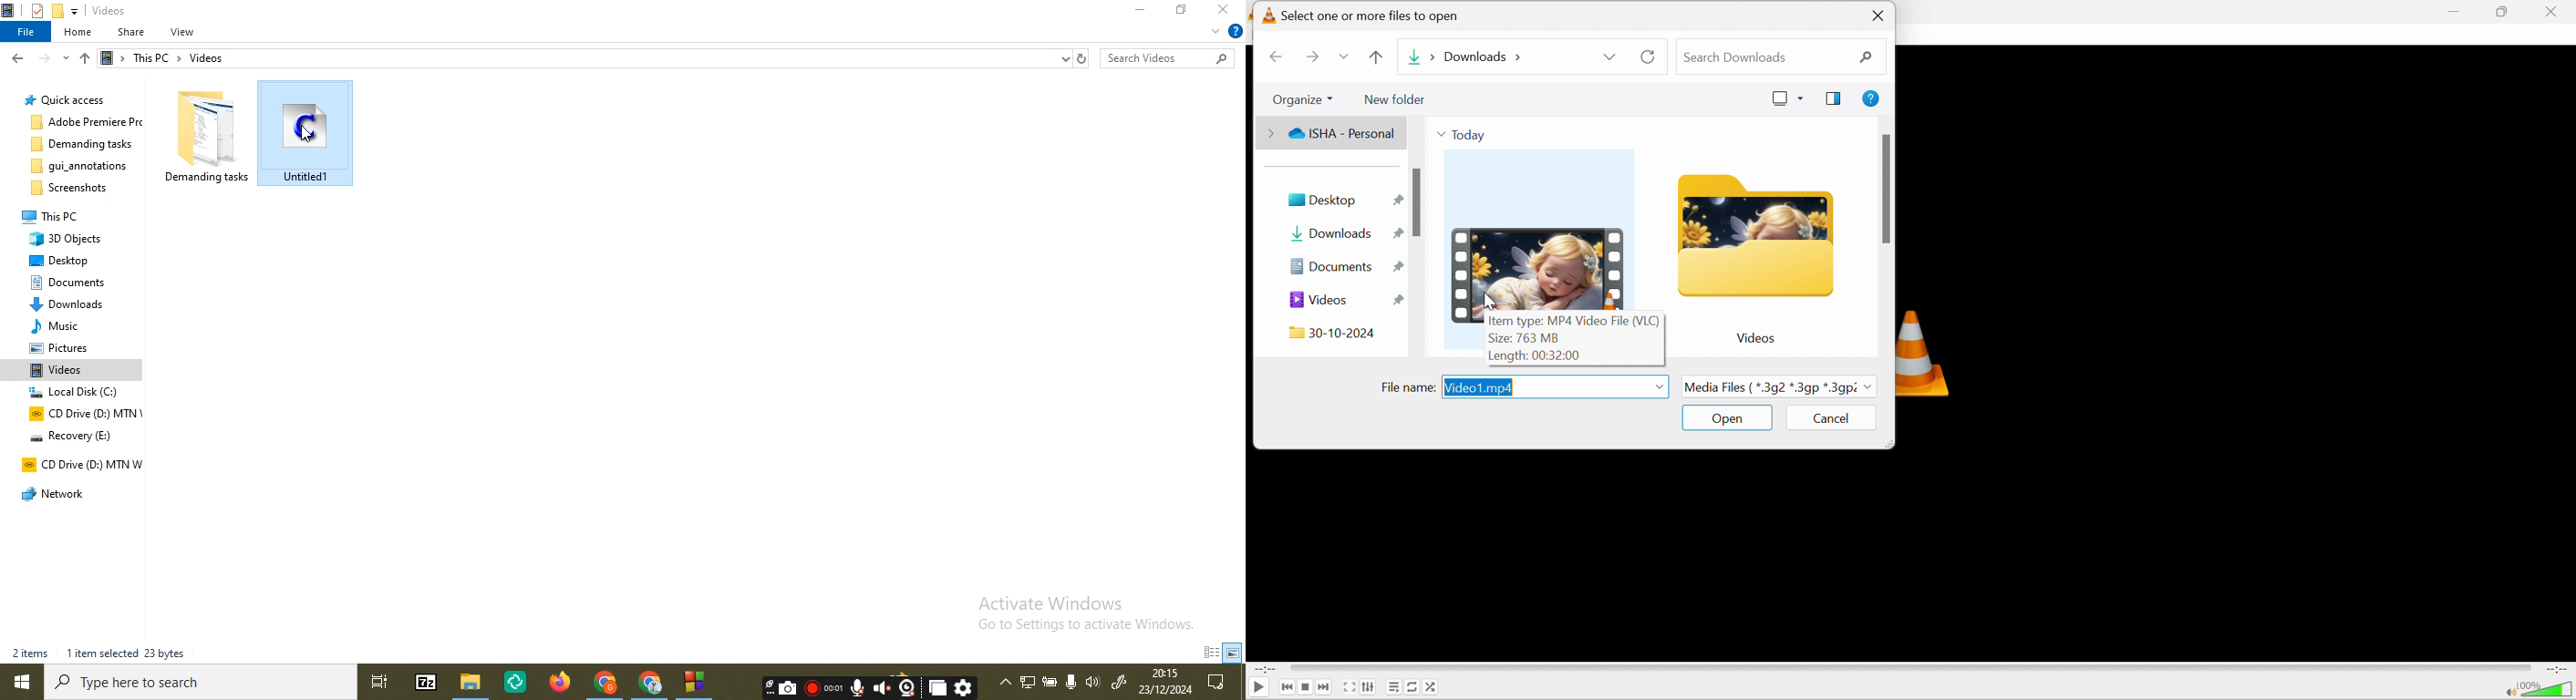 This screenshot has height=700, width=2576. Describe the element at coordinates (1375, 17) in the screenshot. I see `Select one or more files to open` at that location.